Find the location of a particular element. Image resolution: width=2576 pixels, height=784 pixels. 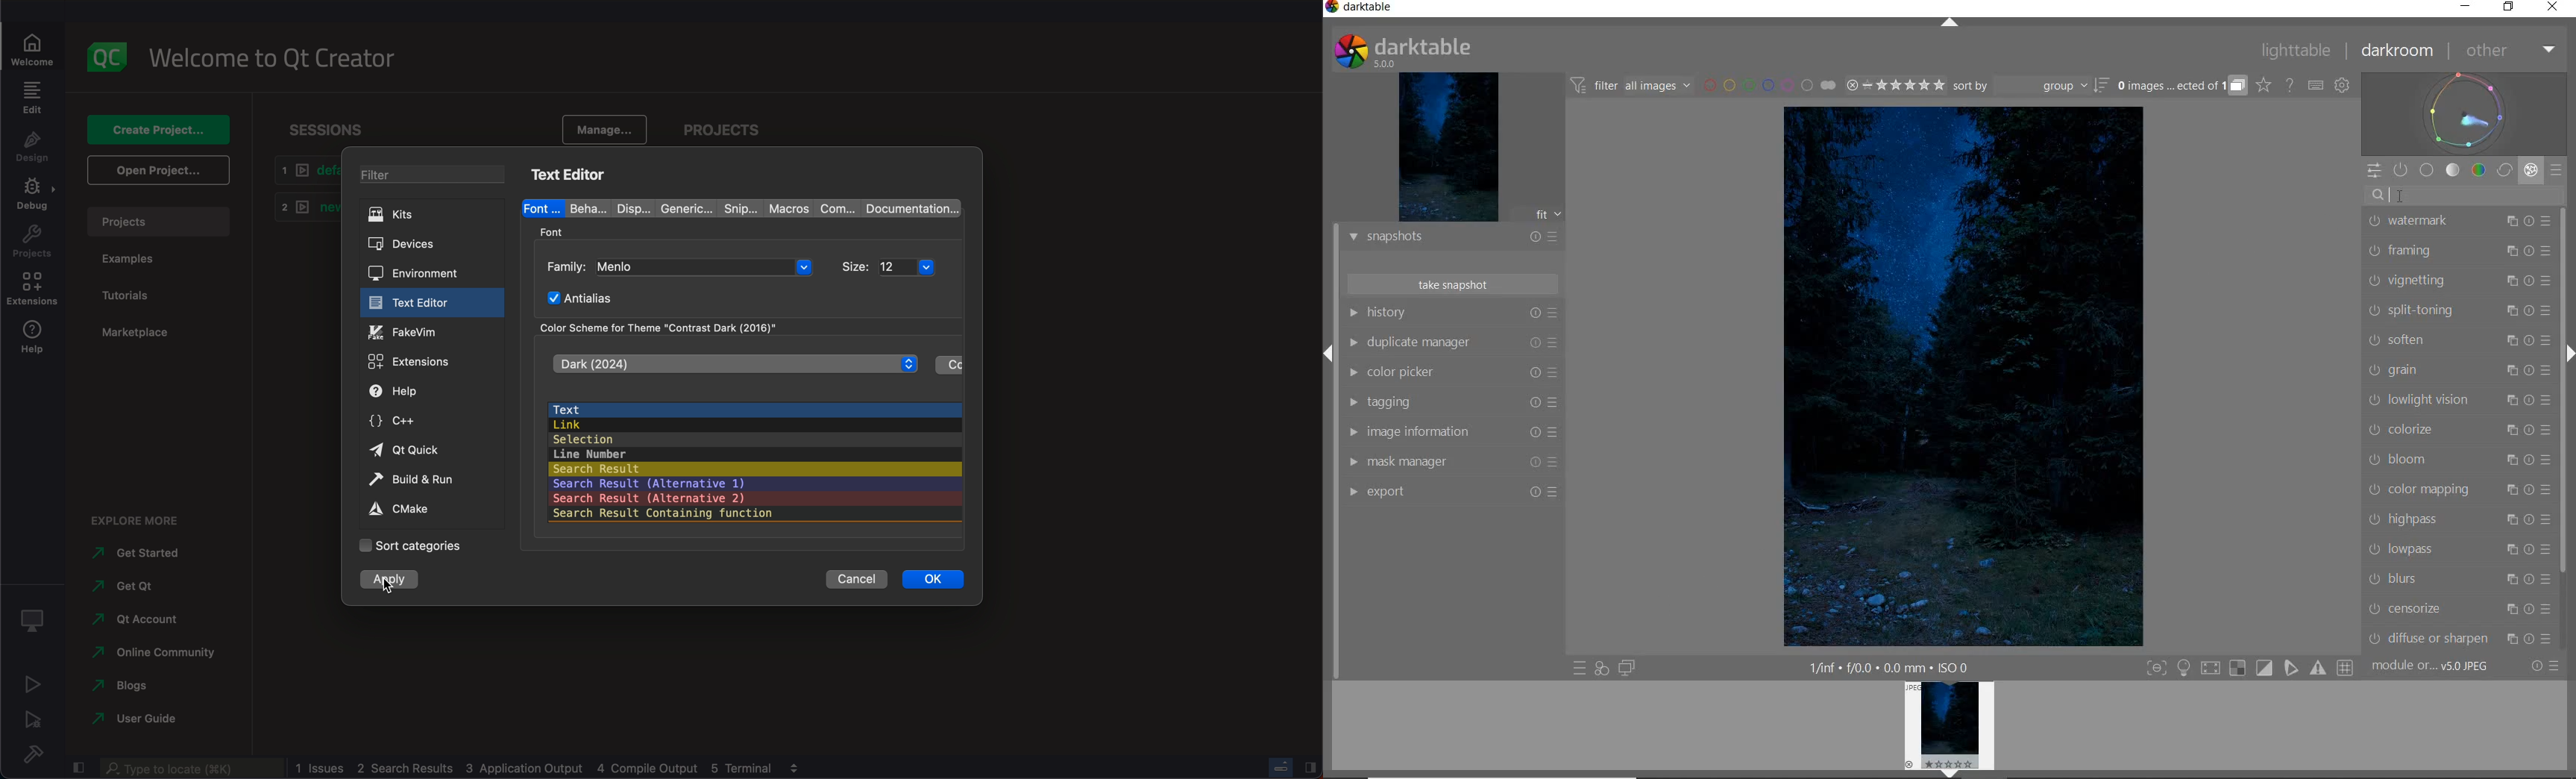

edit is located at coordinates (32, 98).